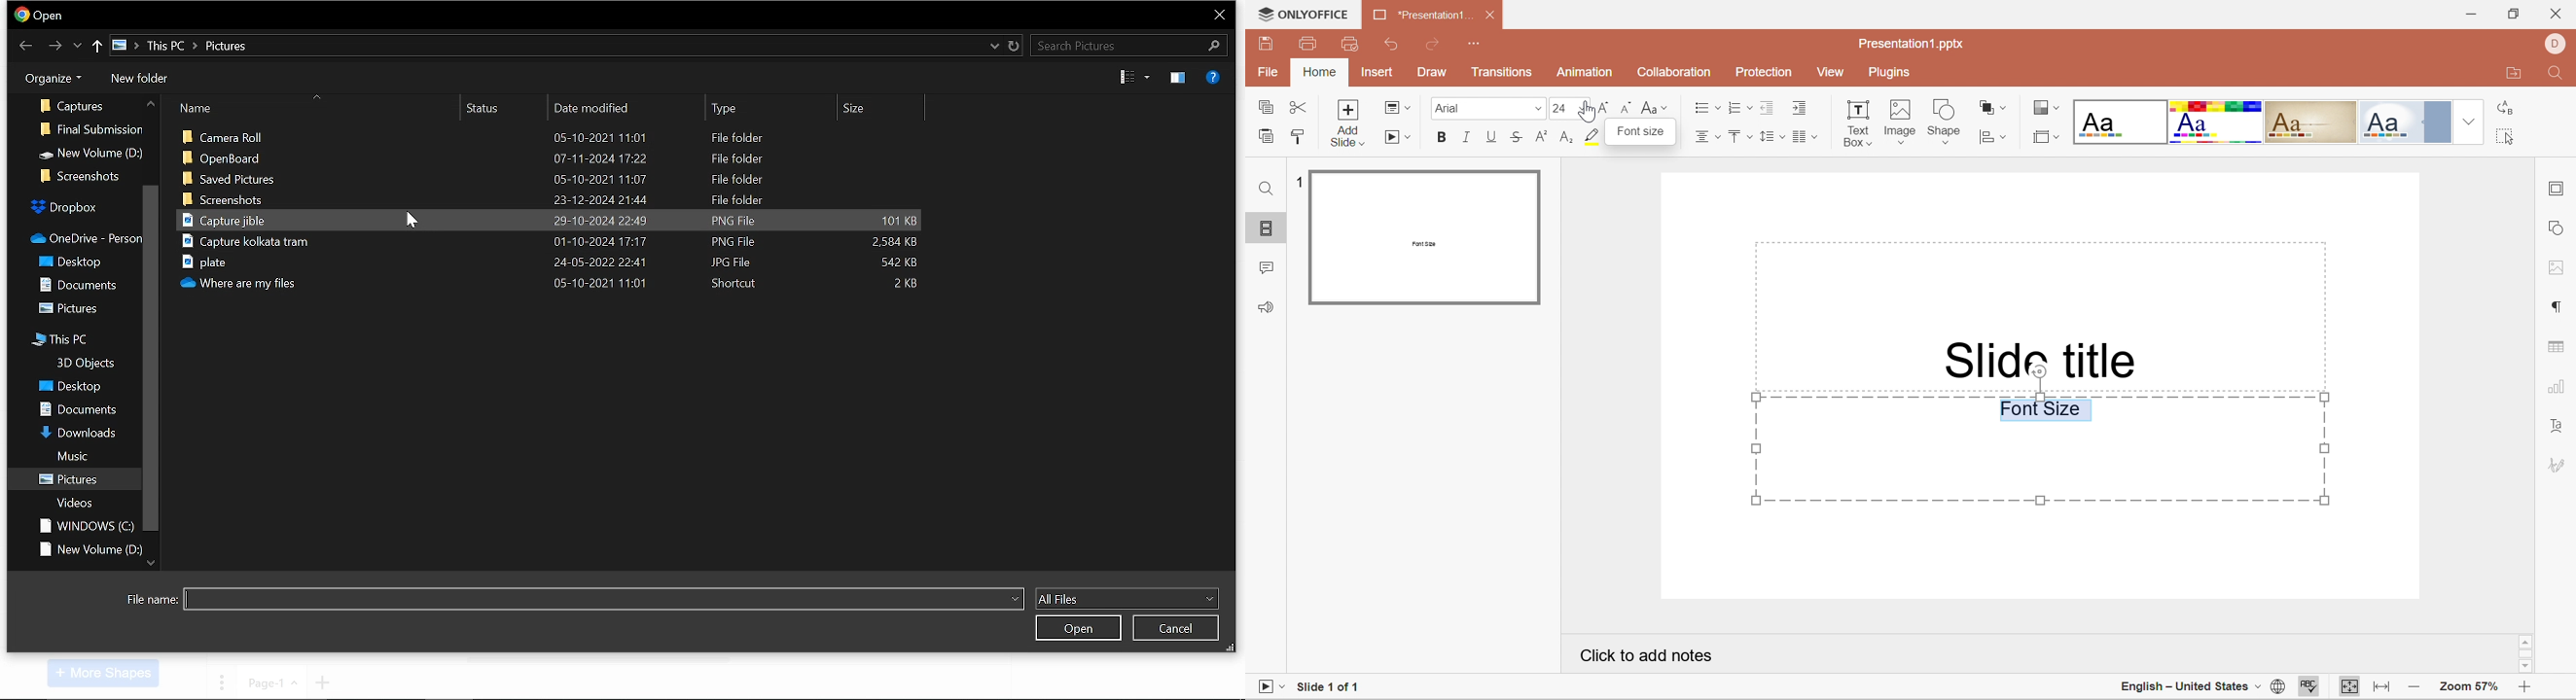  I want to click on Align shape, so click(1992, 138).